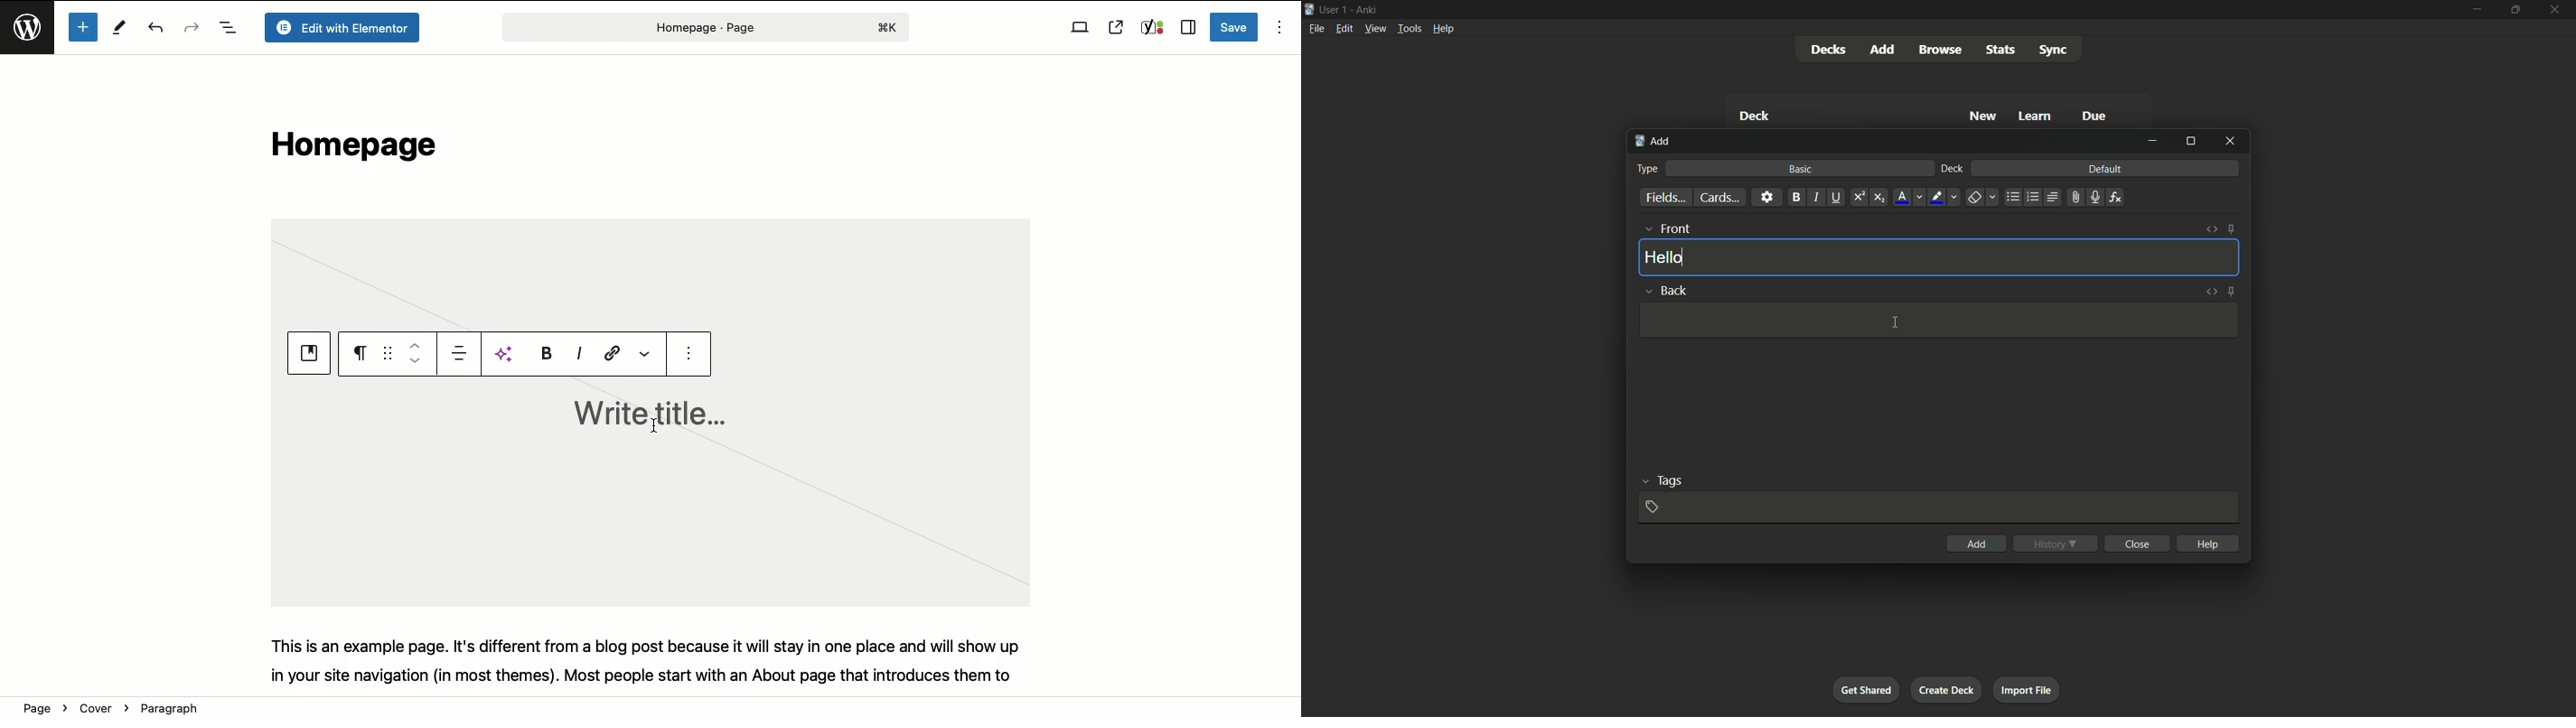 The height and width of the screenshot is (728, 2576). What do you see at coordinates (1665, 197) in the screenshot?
I see `fields` at bounding box center [1665, 197].